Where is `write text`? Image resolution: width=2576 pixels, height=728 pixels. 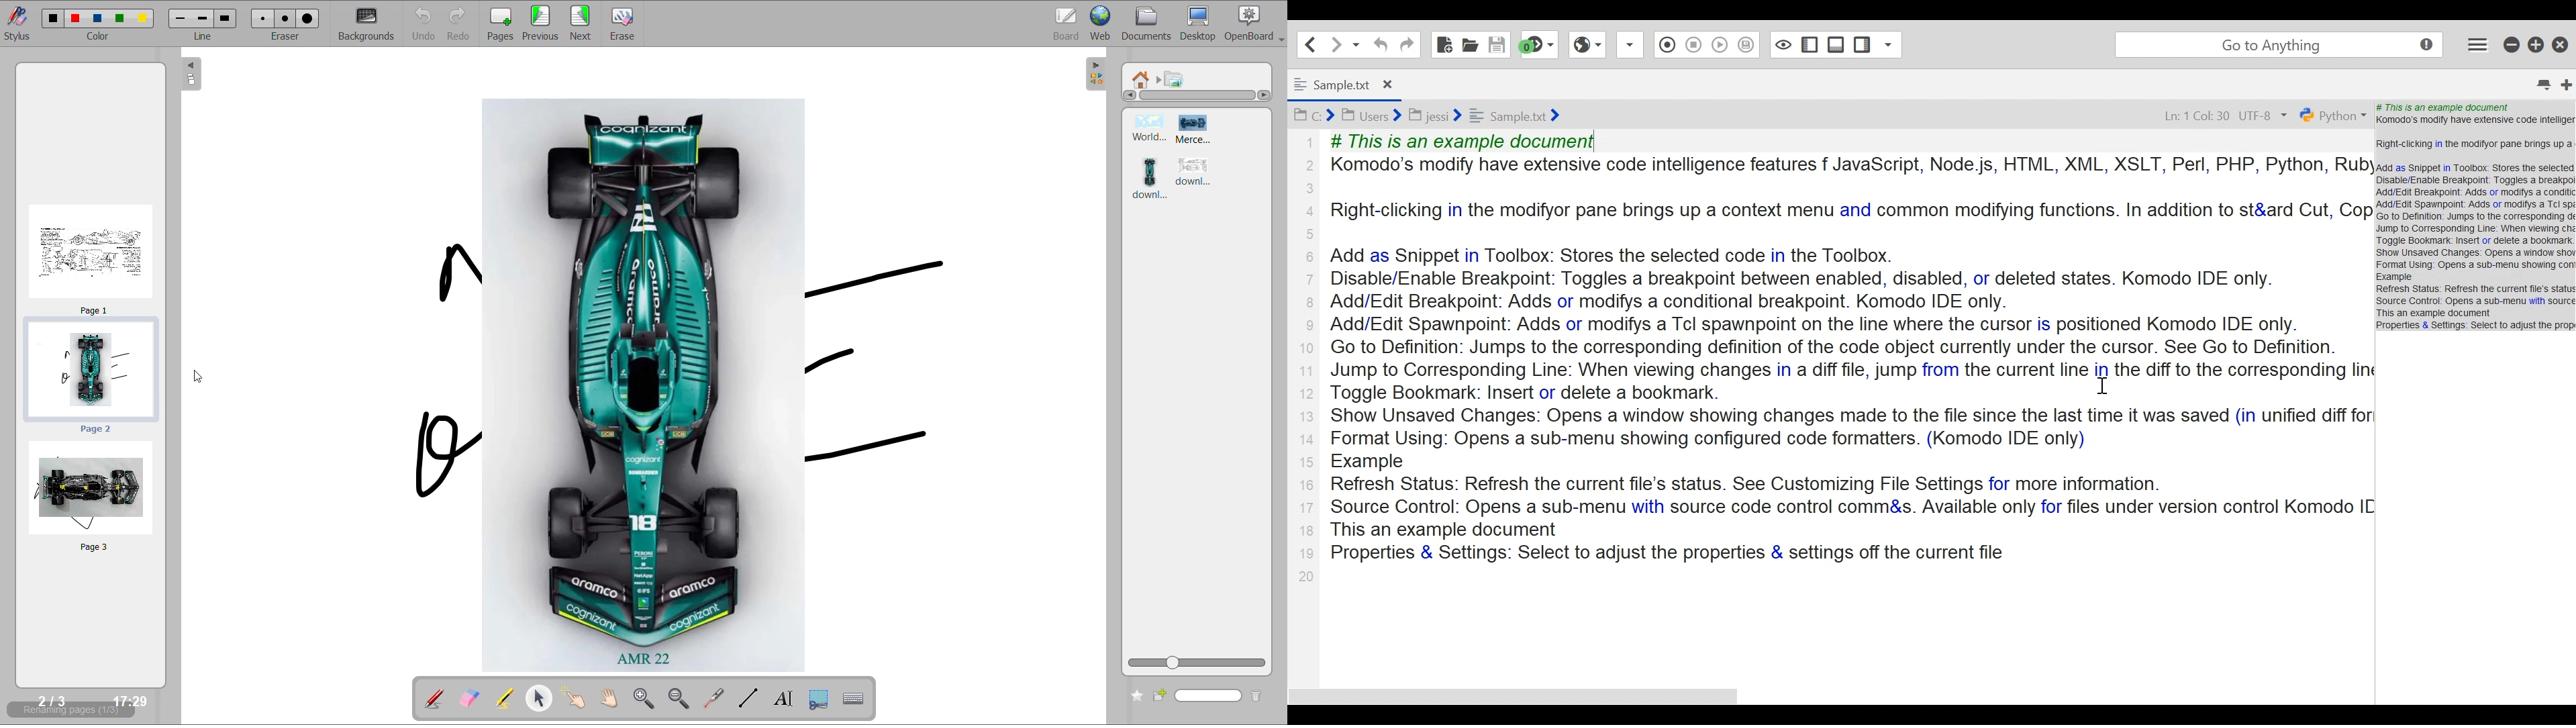 write text is located at coordinates (785, 699).